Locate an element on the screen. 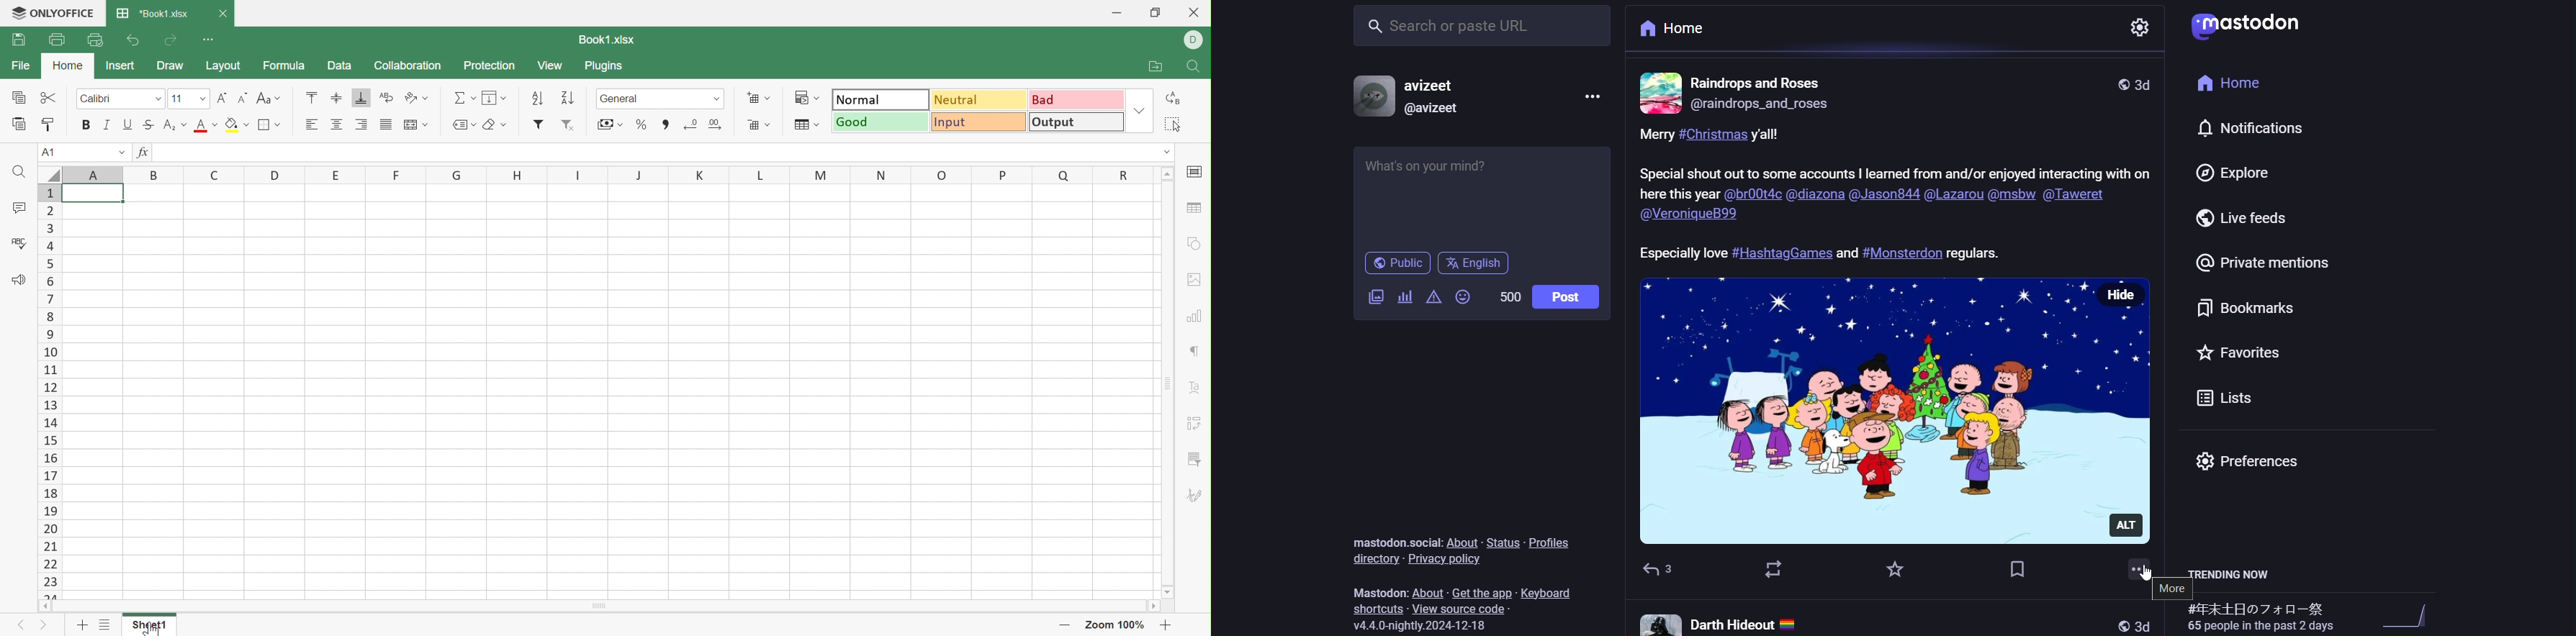 Image resolution: width=2576 pixels, height=644 pixels. Scroll Bar is located at coordinates (1165, 386).